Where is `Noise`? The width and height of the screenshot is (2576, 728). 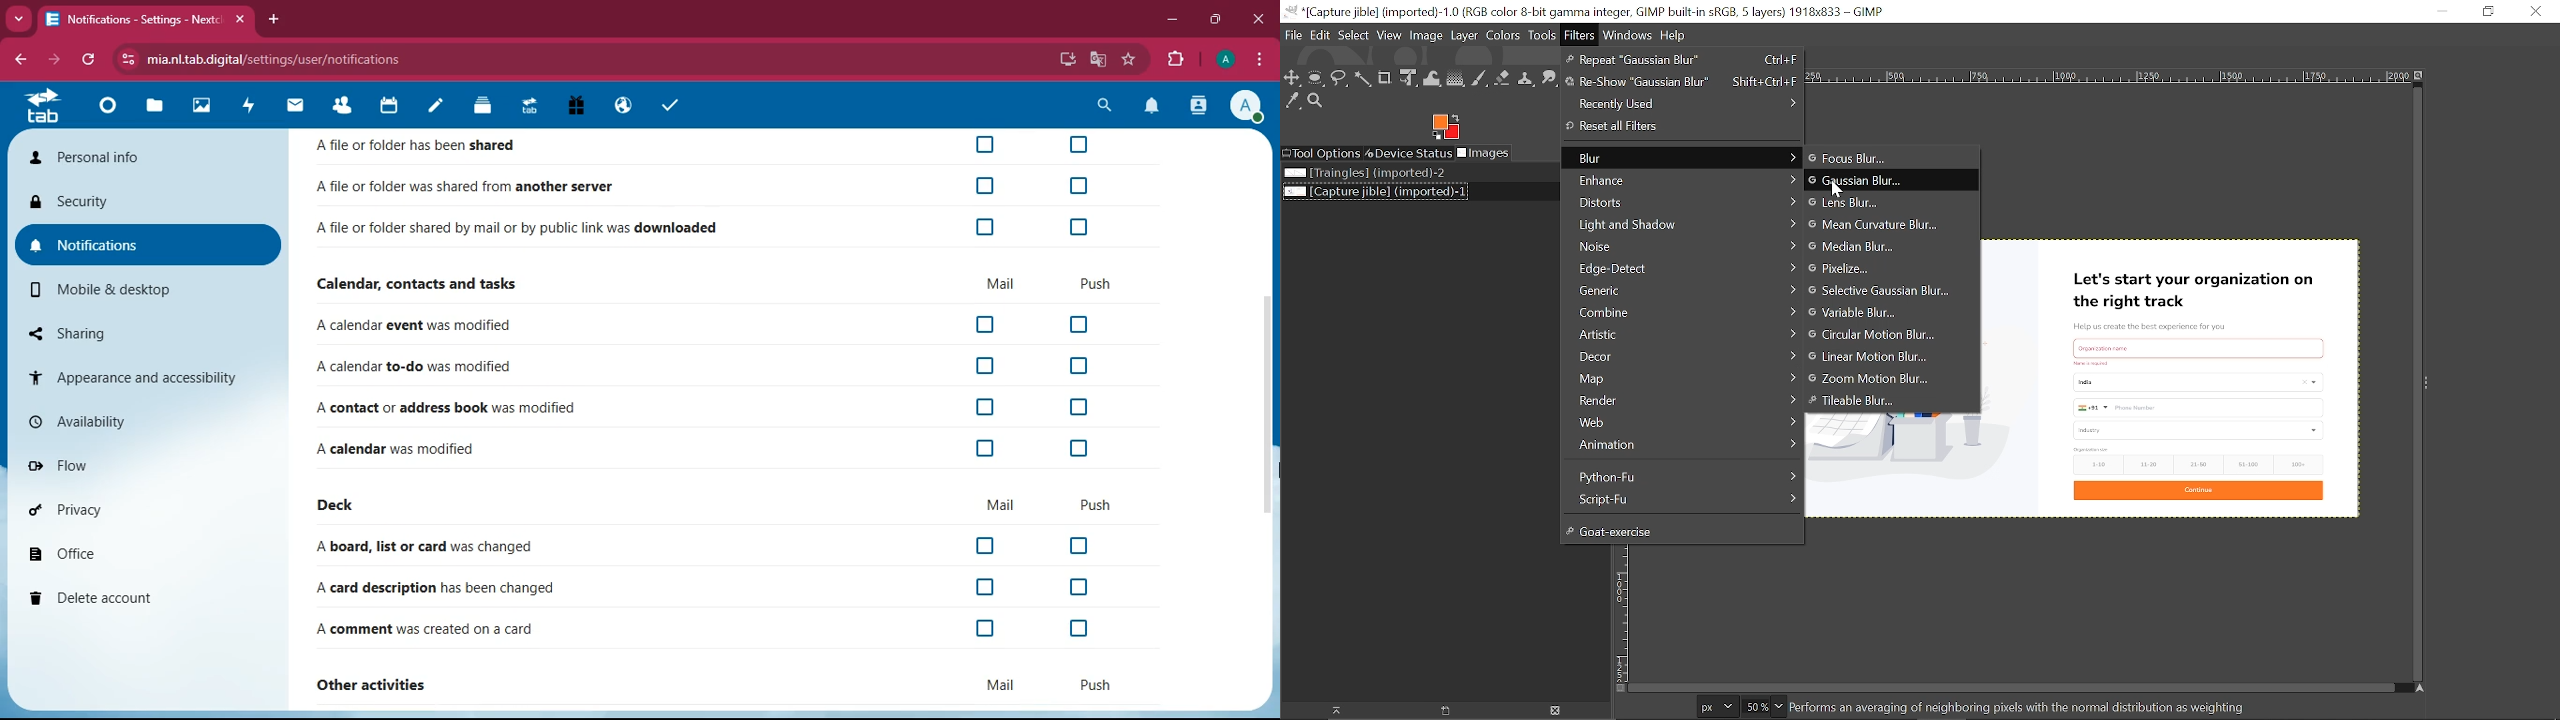
Noise is located at coordinates (1682, 246).